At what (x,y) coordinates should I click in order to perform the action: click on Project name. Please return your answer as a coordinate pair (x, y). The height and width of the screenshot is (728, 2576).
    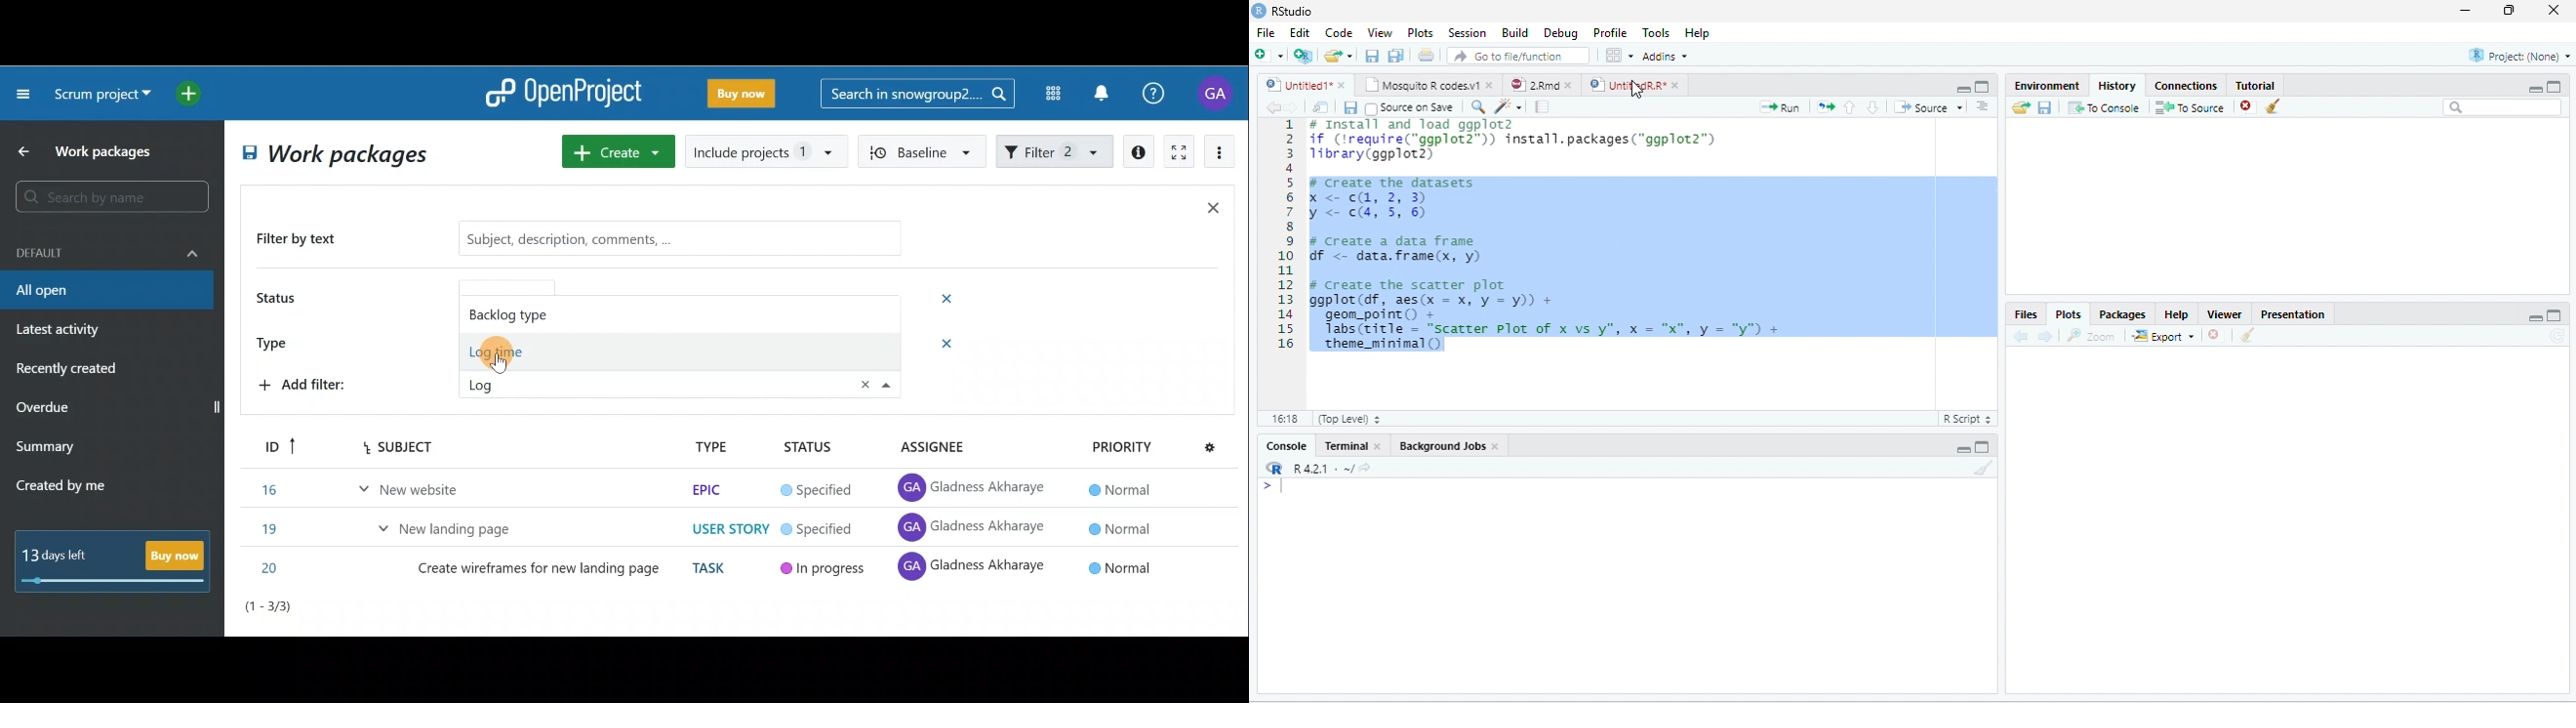
    Looking at the image, I should click on (100, 96).